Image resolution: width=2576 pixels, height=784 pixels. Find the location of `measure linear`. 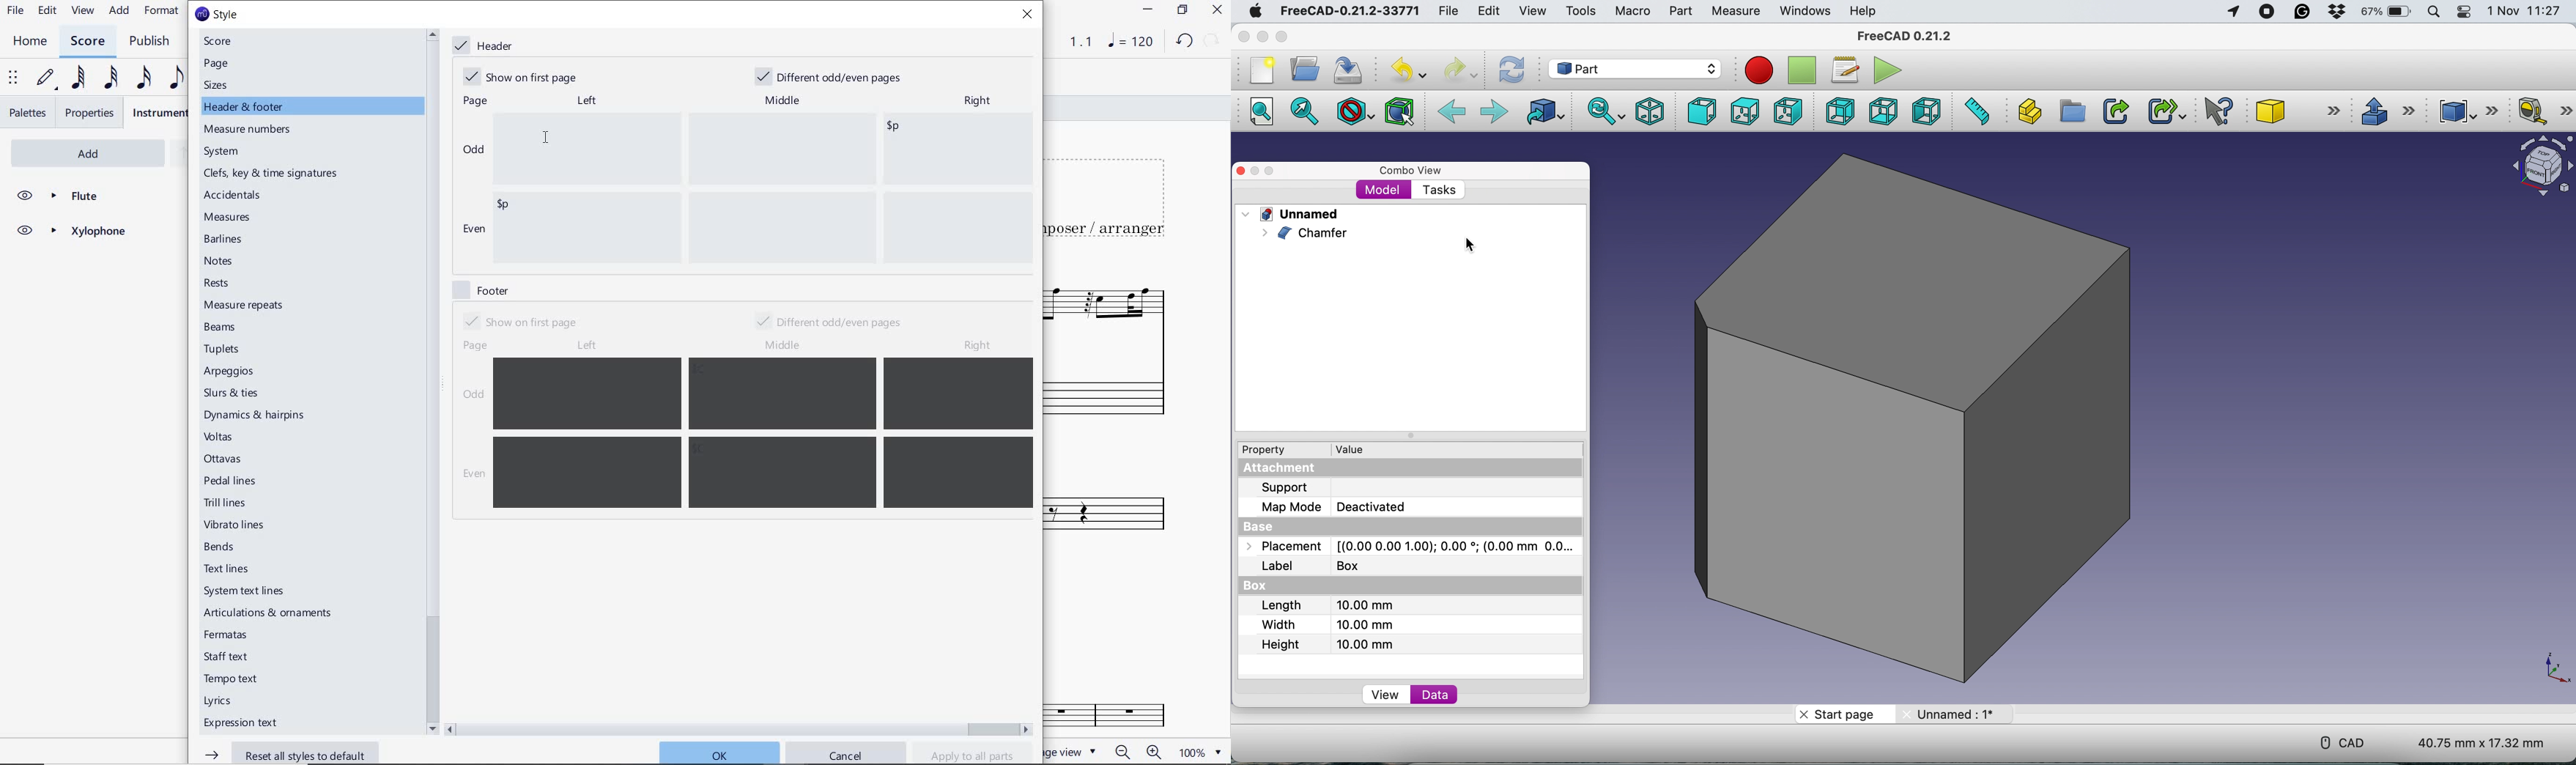

measure linear is located at coordinates (2545, 110).